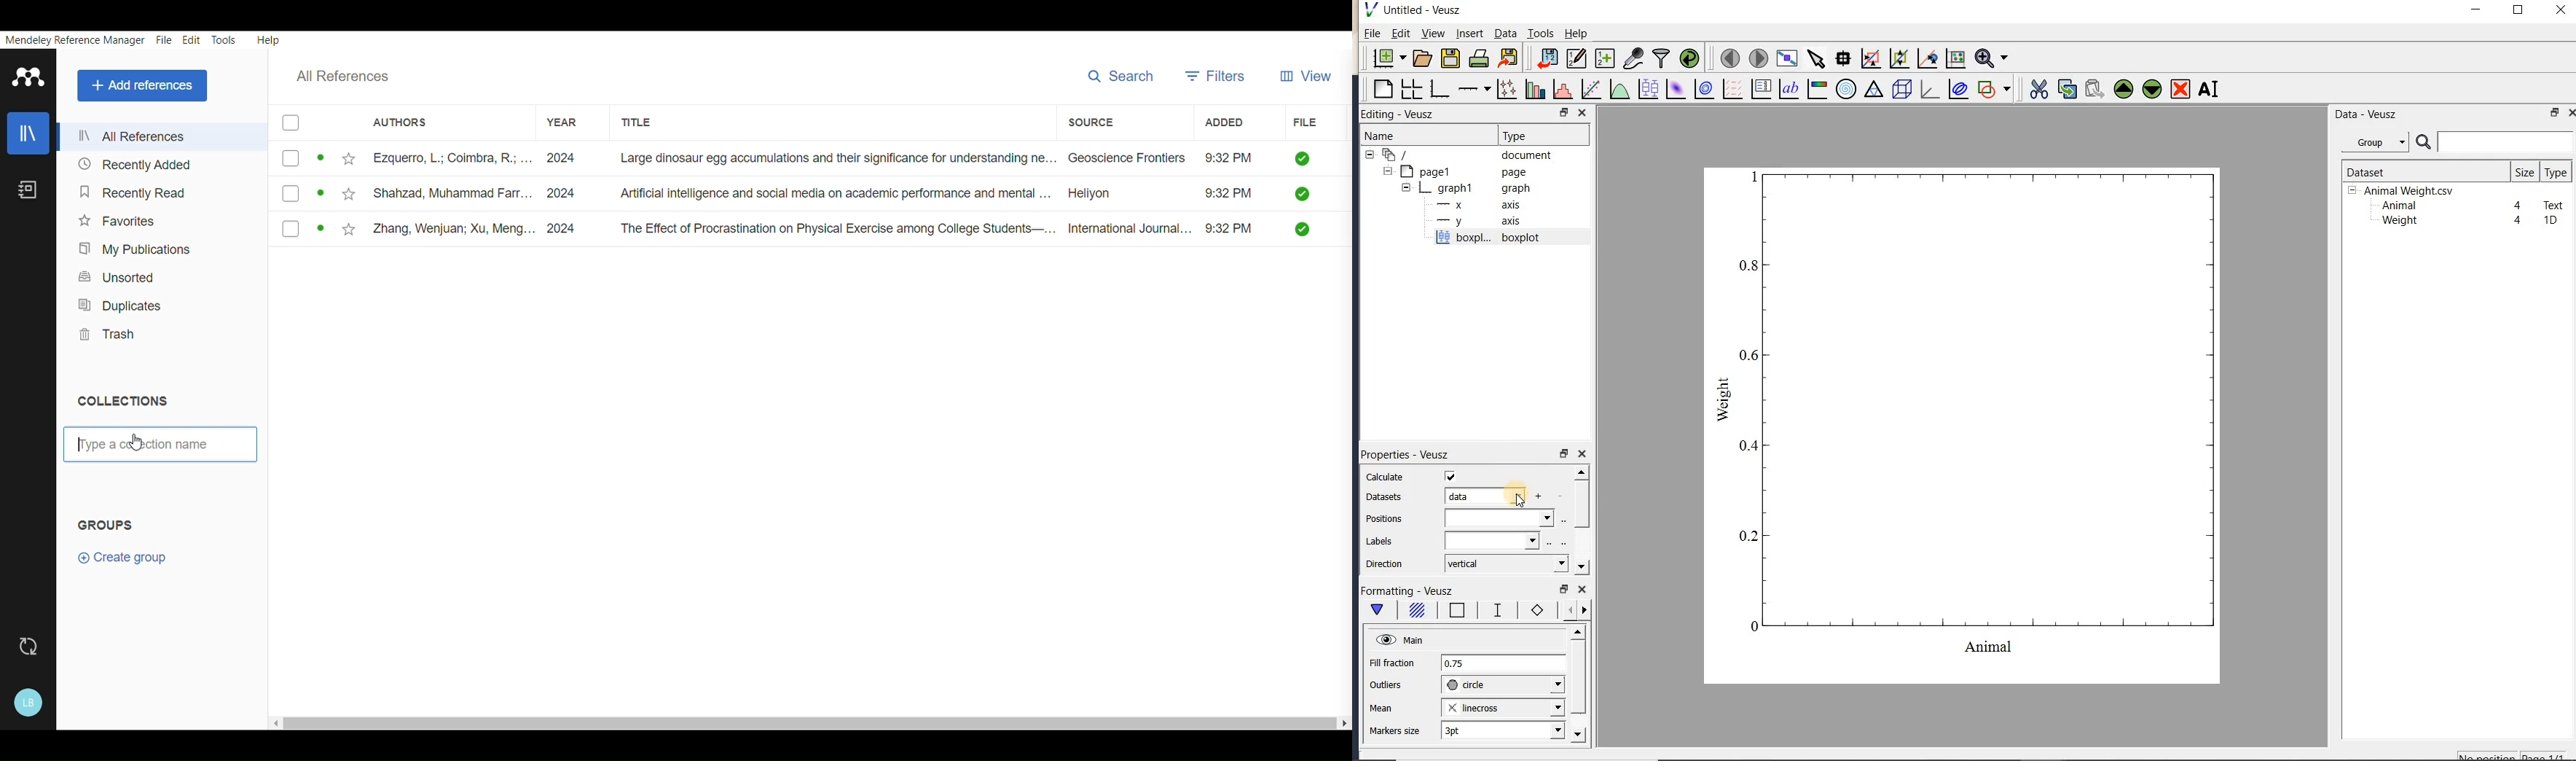 The image size is (2576, 784). Describe the element at coordinates (1501, 707) in the screenshot. I see `linecross` at that location.